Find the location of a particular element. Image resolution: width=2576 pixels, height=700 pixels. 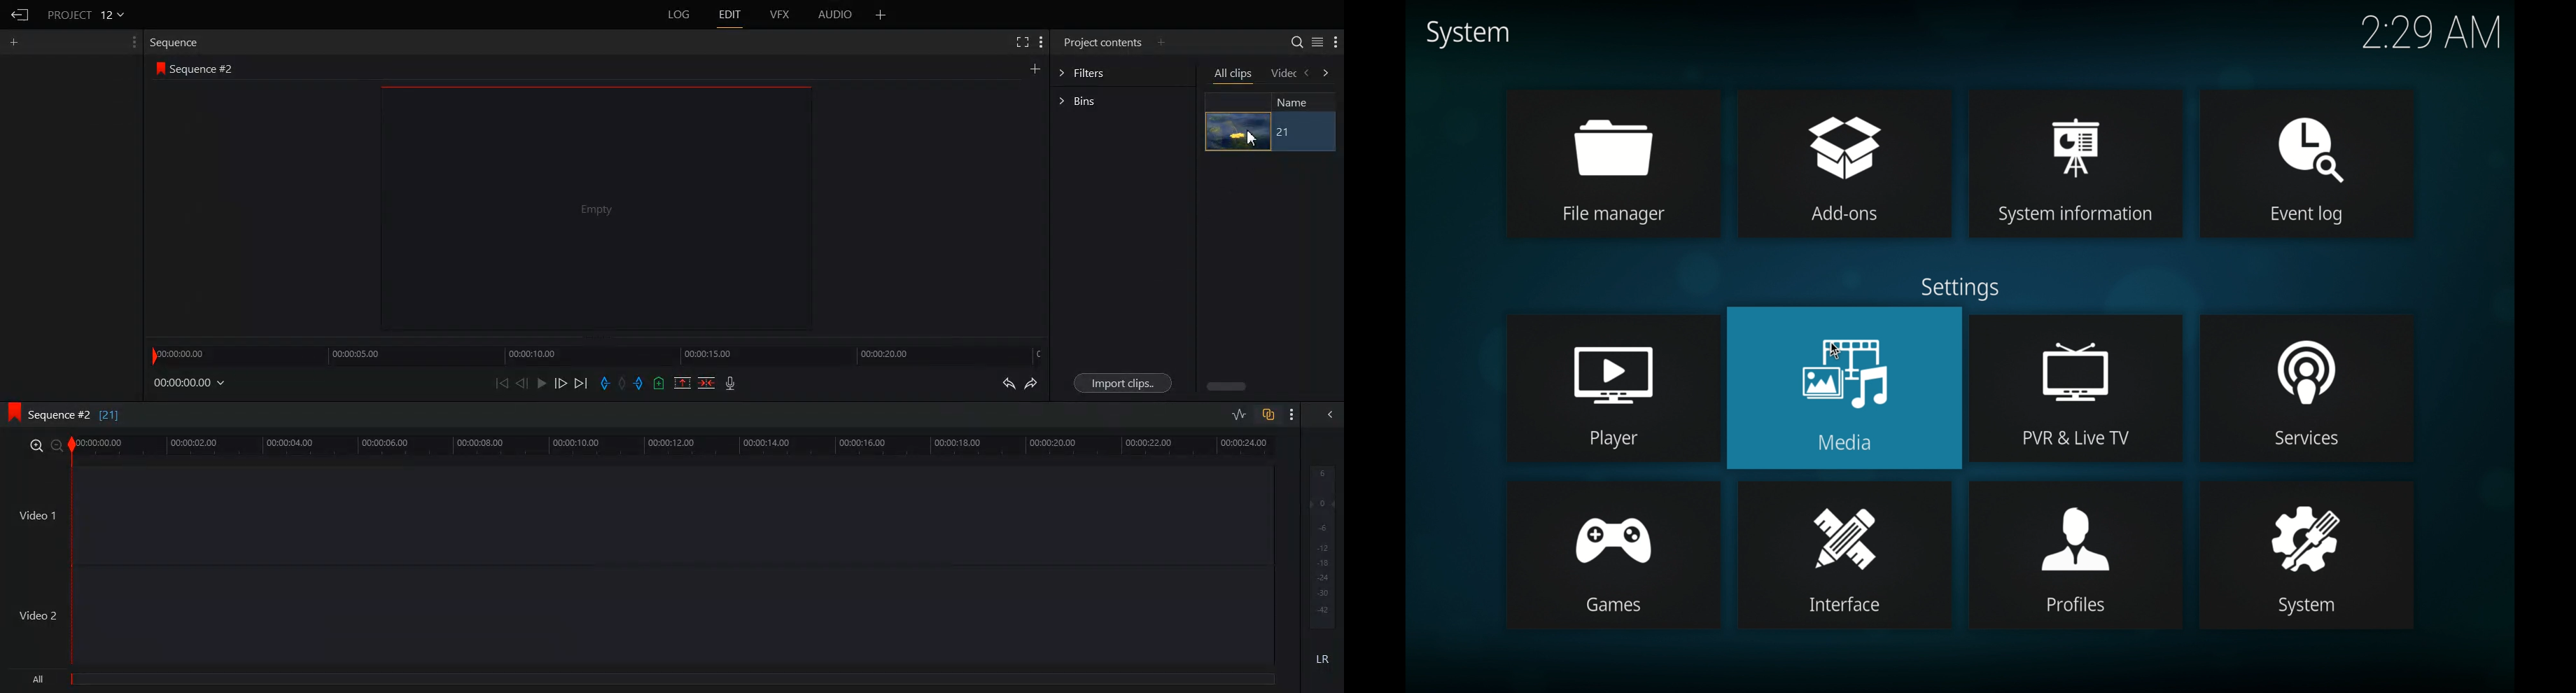

Profiles is located at coordinates (2079, 609).